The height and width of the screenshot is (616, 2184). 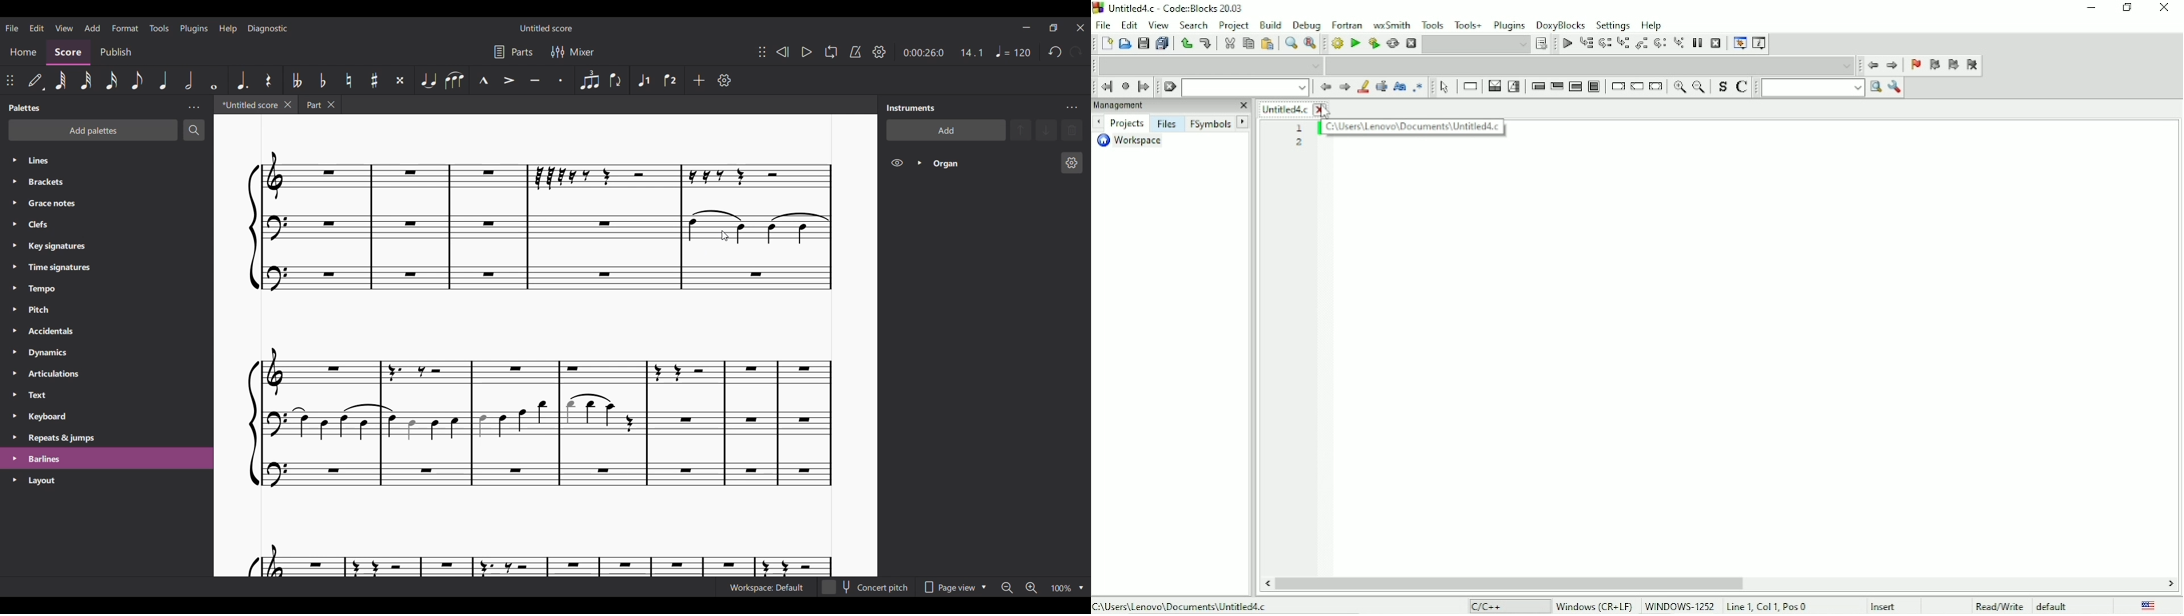 What do you see at coordinates (483, 80) in the screenshot?
I see `Marcato` at bounding box center [483, 80].